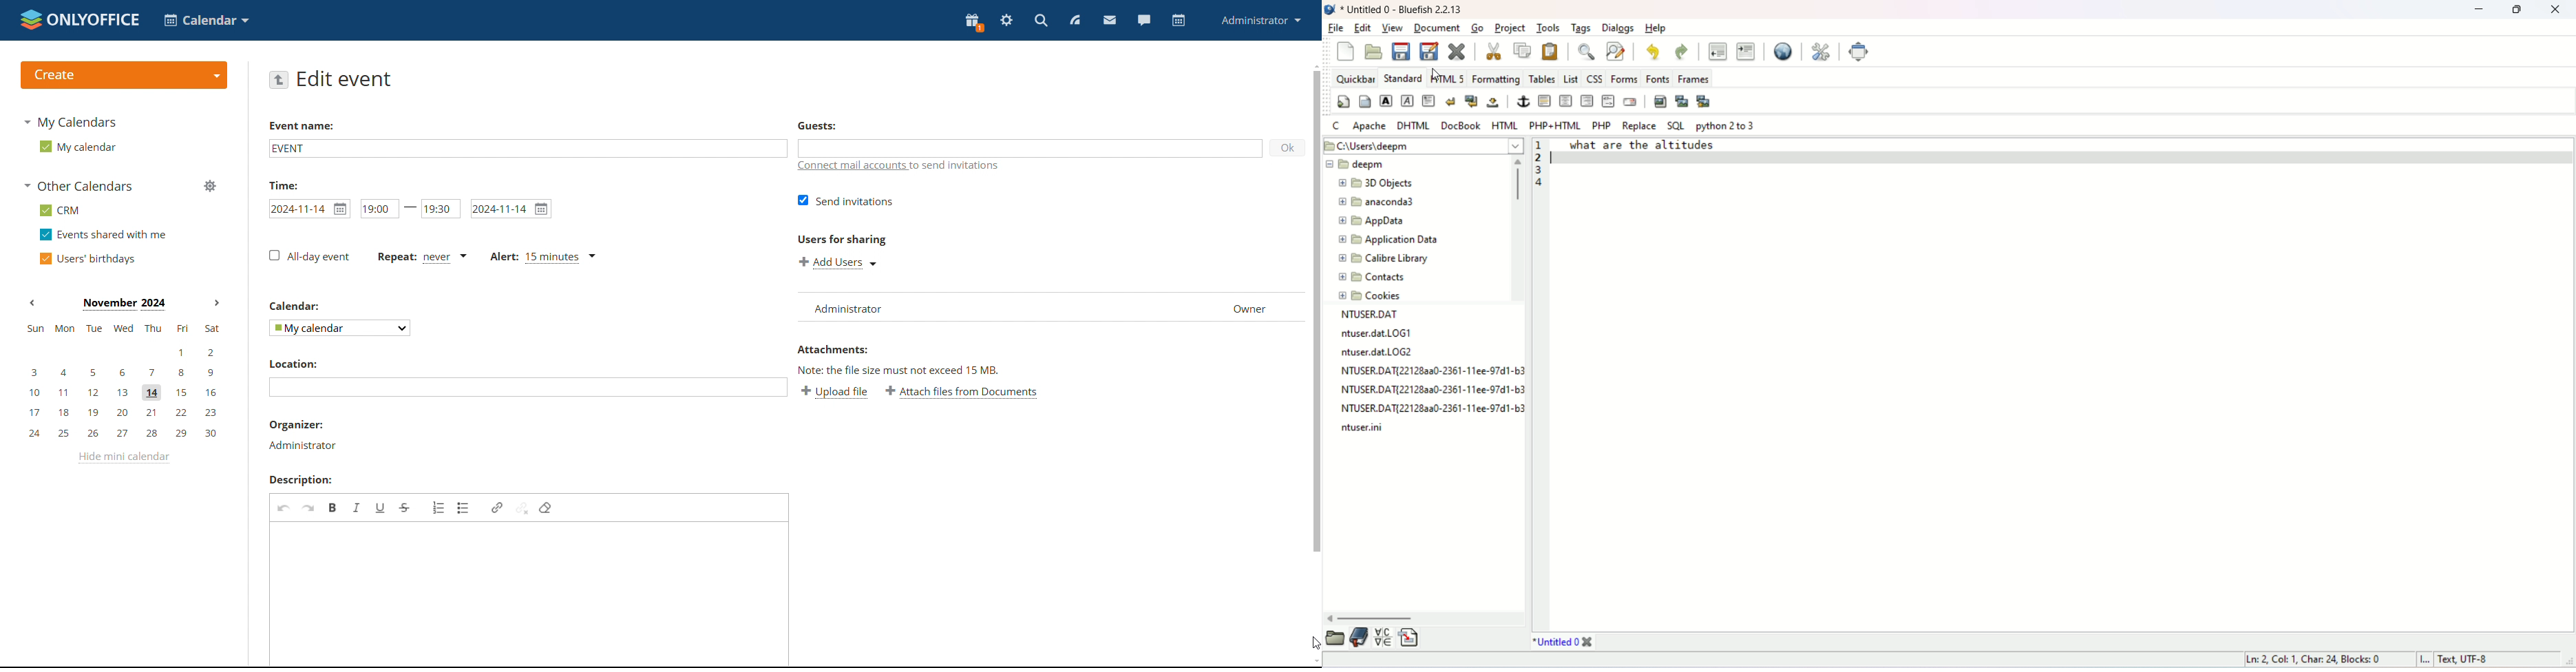 The image size is (2576, 672). Describe the element at coordinates (1588, 52) in the screenshot. I see `show find bar` at that location.